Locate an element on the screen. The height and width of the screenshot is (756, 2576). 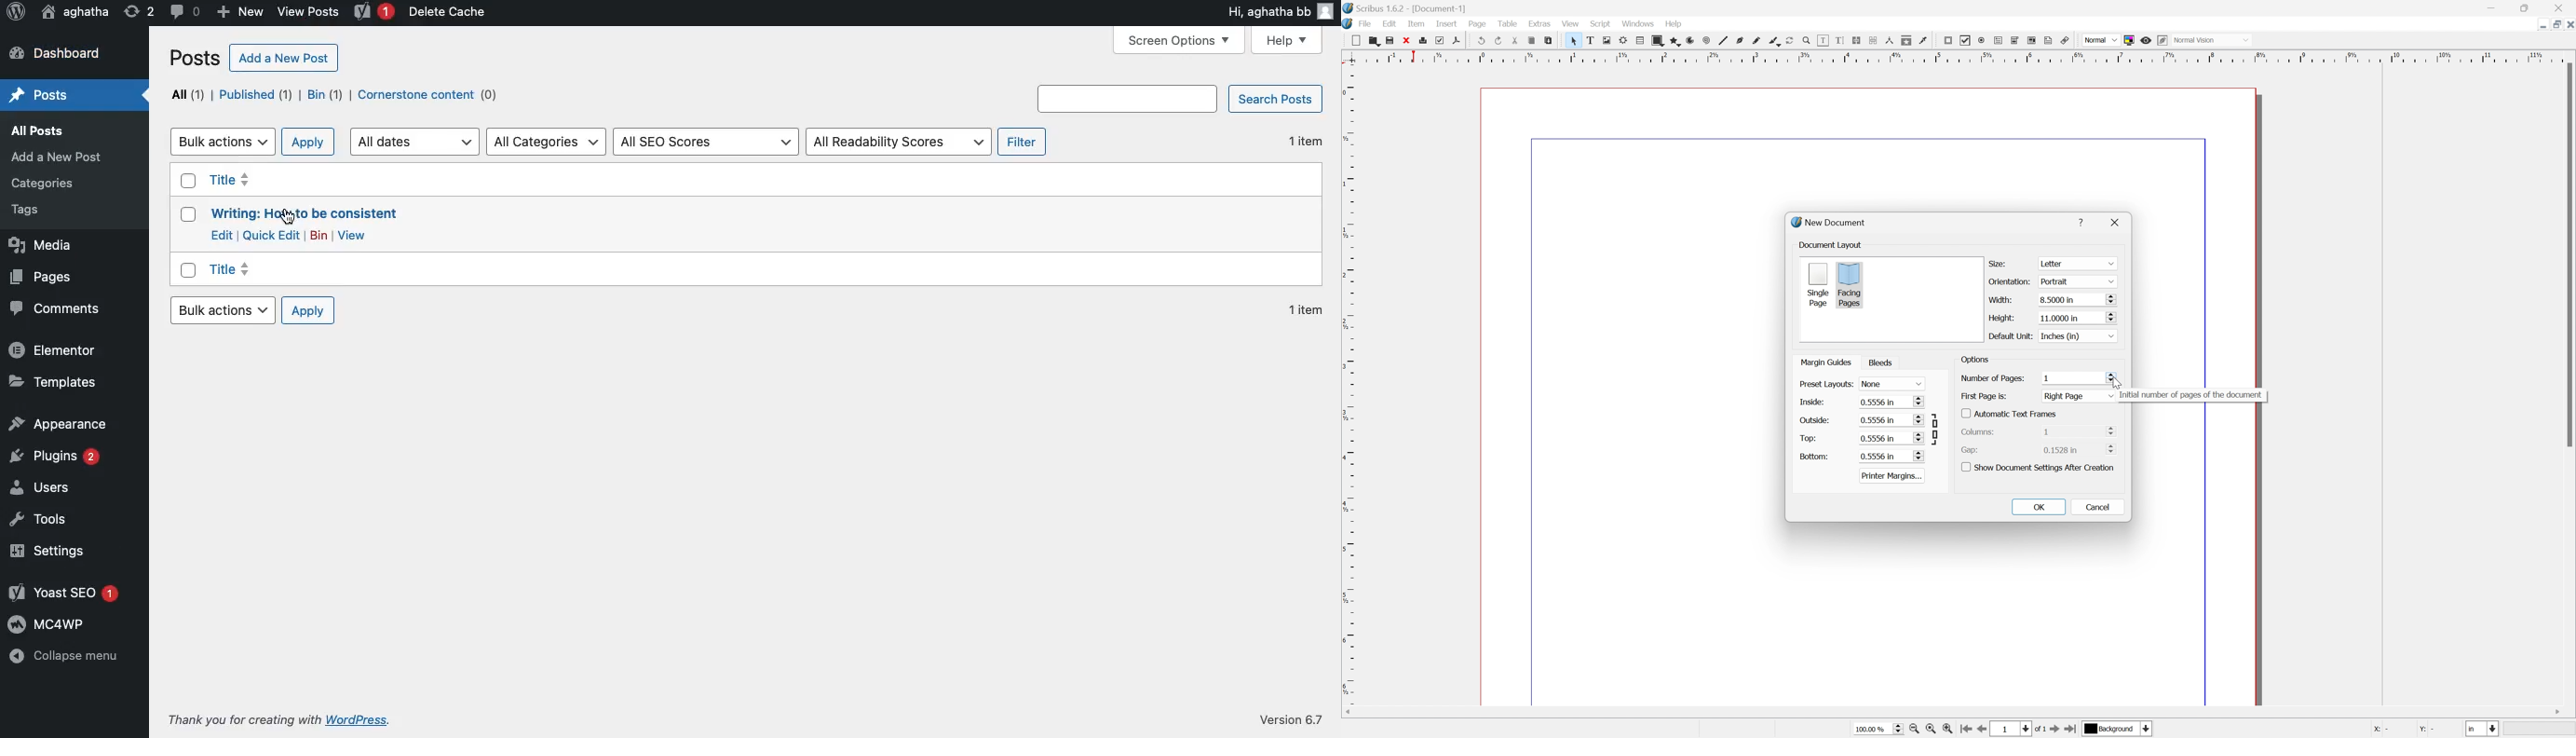
Plugins is located at coordinates (58, 456).